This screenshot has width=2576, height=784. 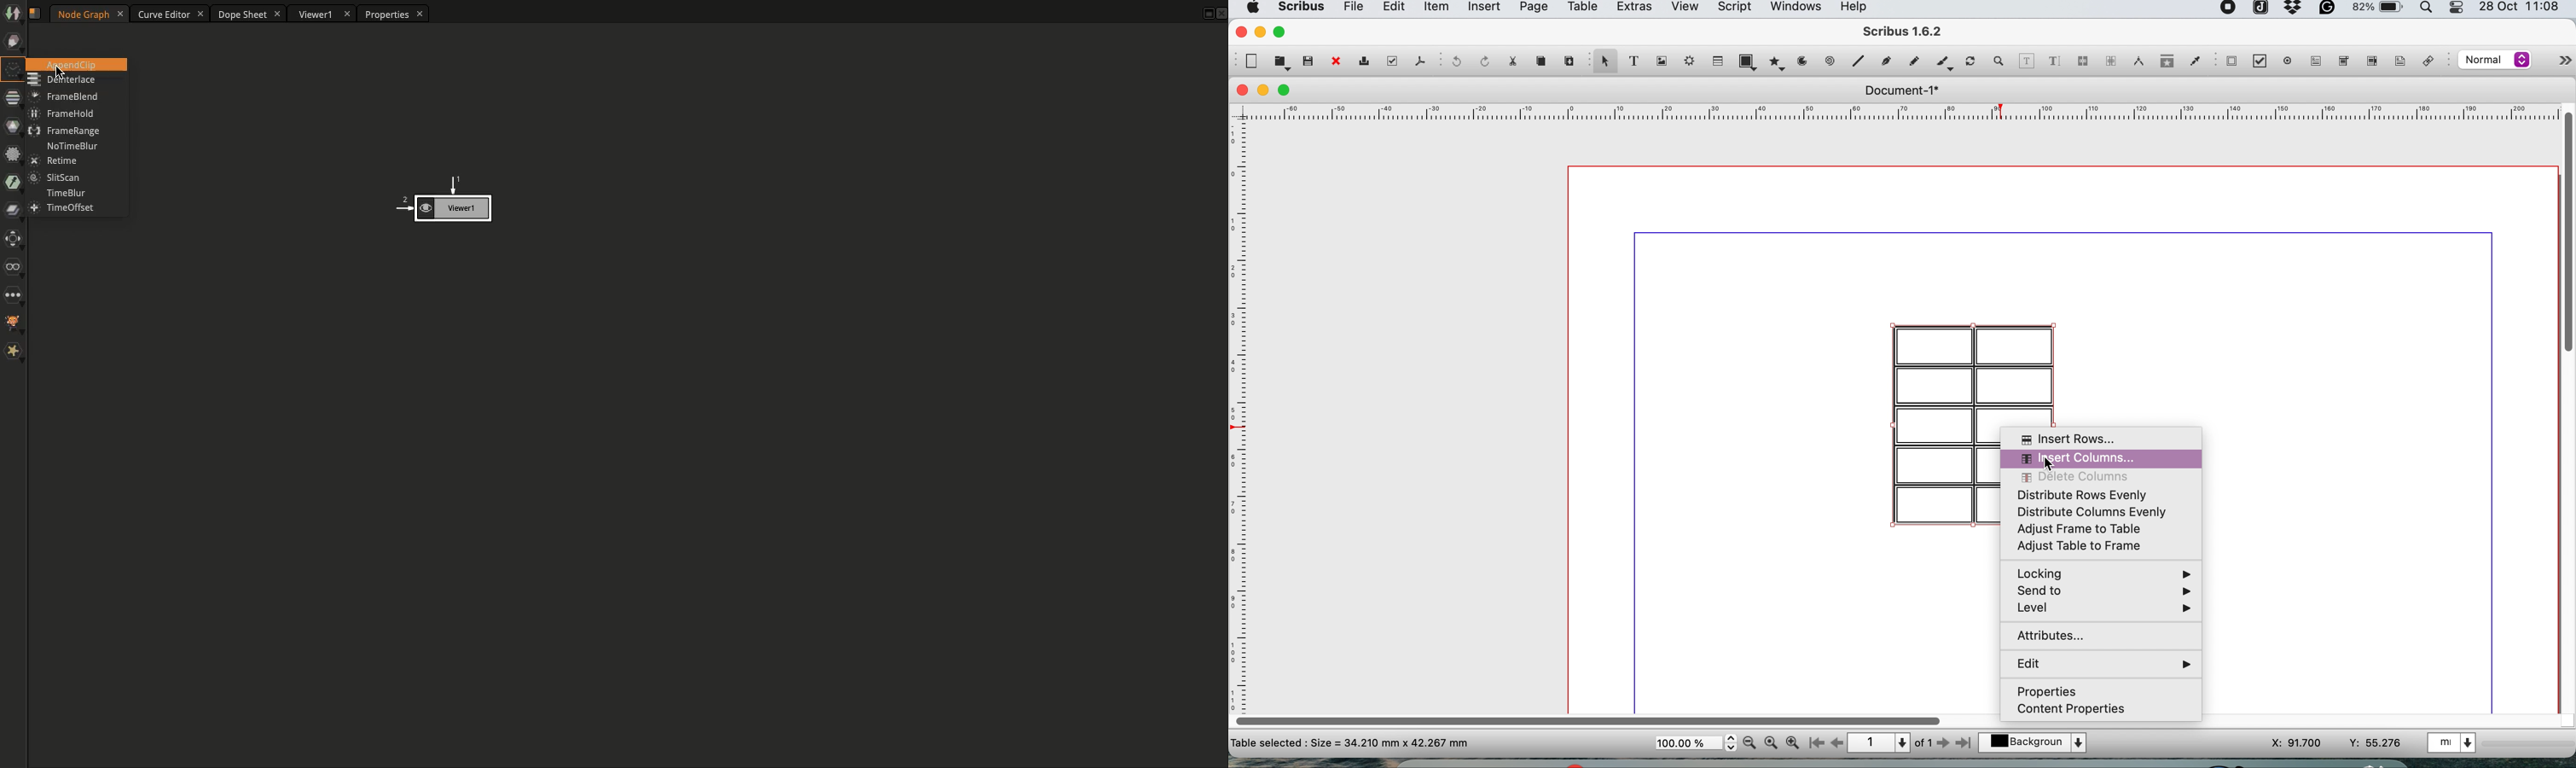 What do you see at coordinates (1901, 90) in the screenshot?
I see `document 1` at bounding box center [1901, 90].